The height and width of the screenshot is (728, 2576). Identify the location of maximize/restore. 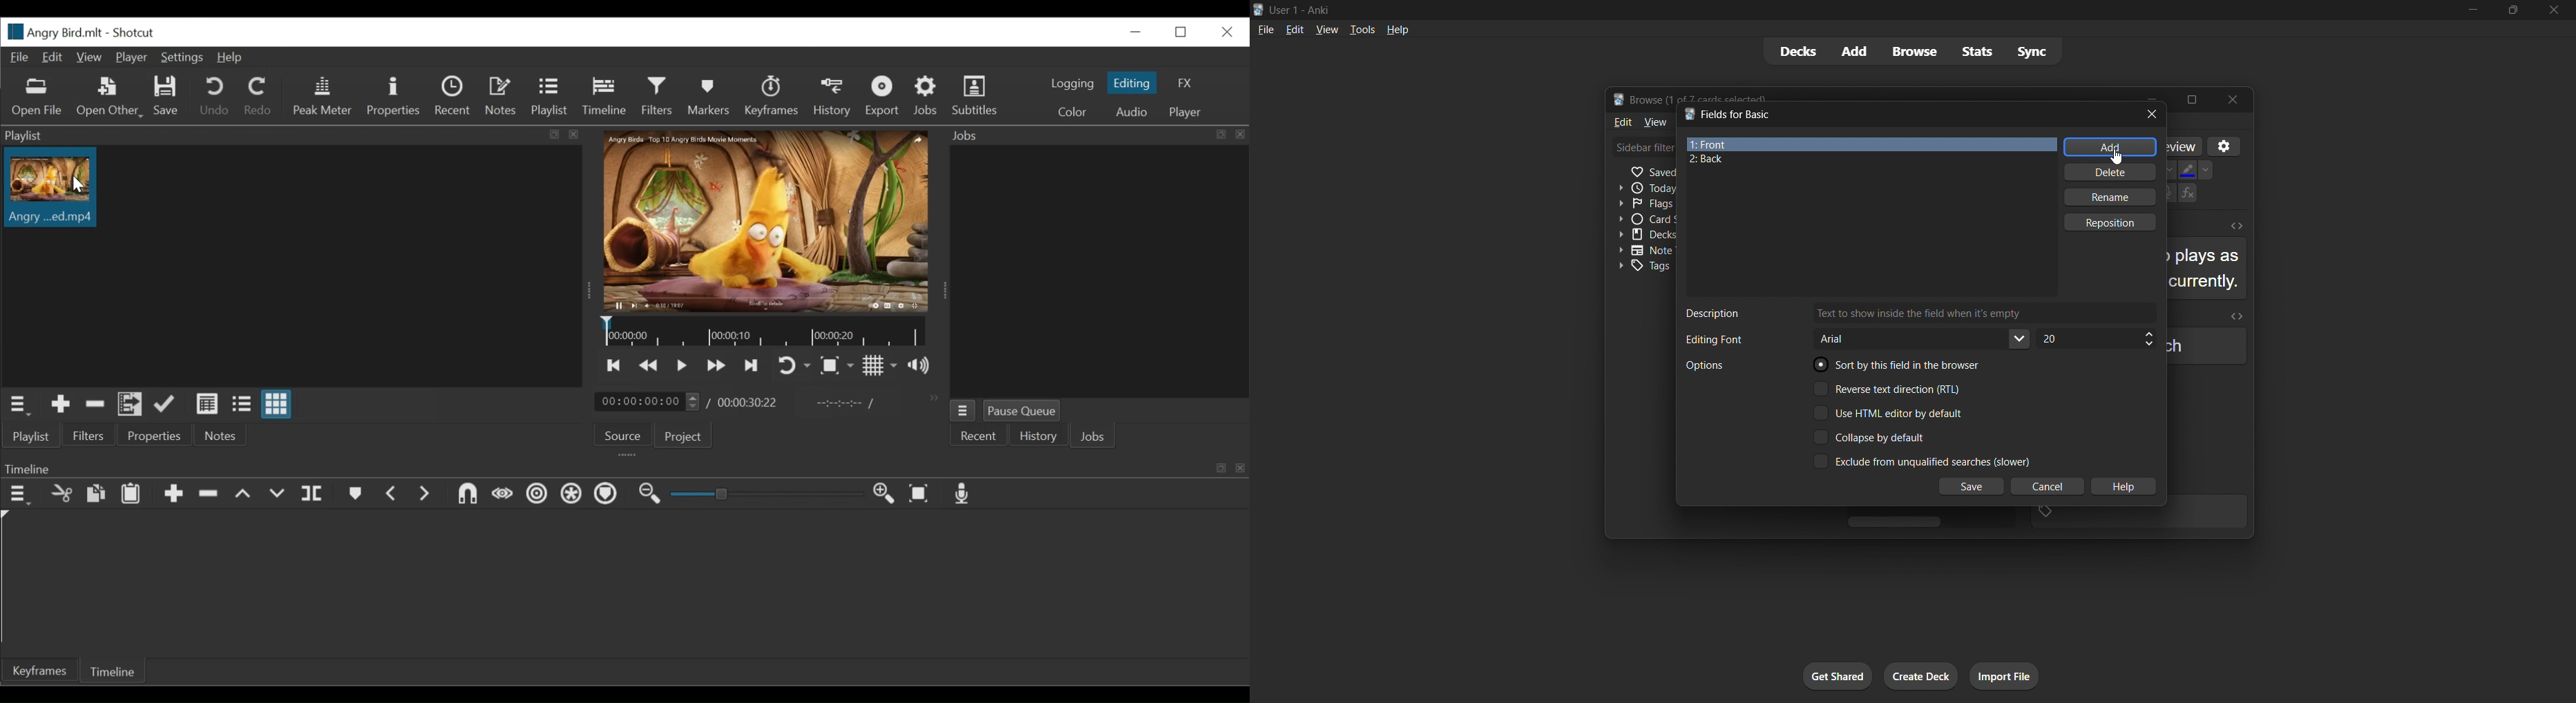
(2511, 11).